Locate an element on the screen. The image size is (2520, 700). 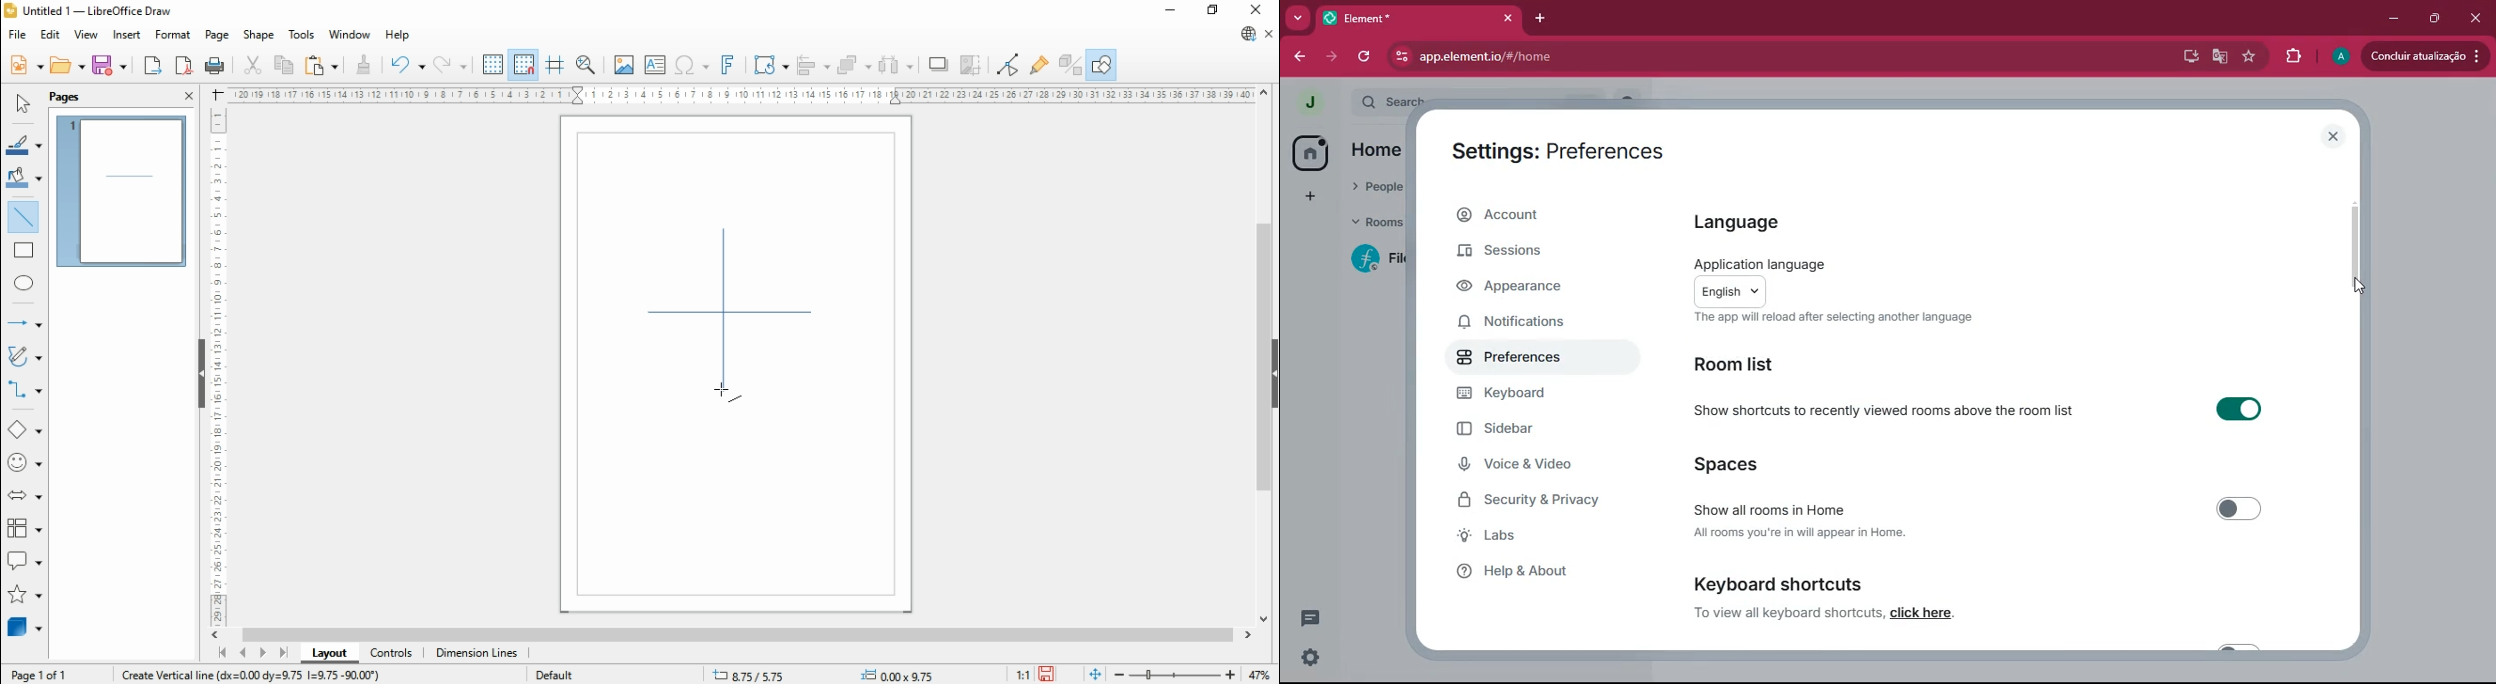
arrange is located at coordinates (856, 63).